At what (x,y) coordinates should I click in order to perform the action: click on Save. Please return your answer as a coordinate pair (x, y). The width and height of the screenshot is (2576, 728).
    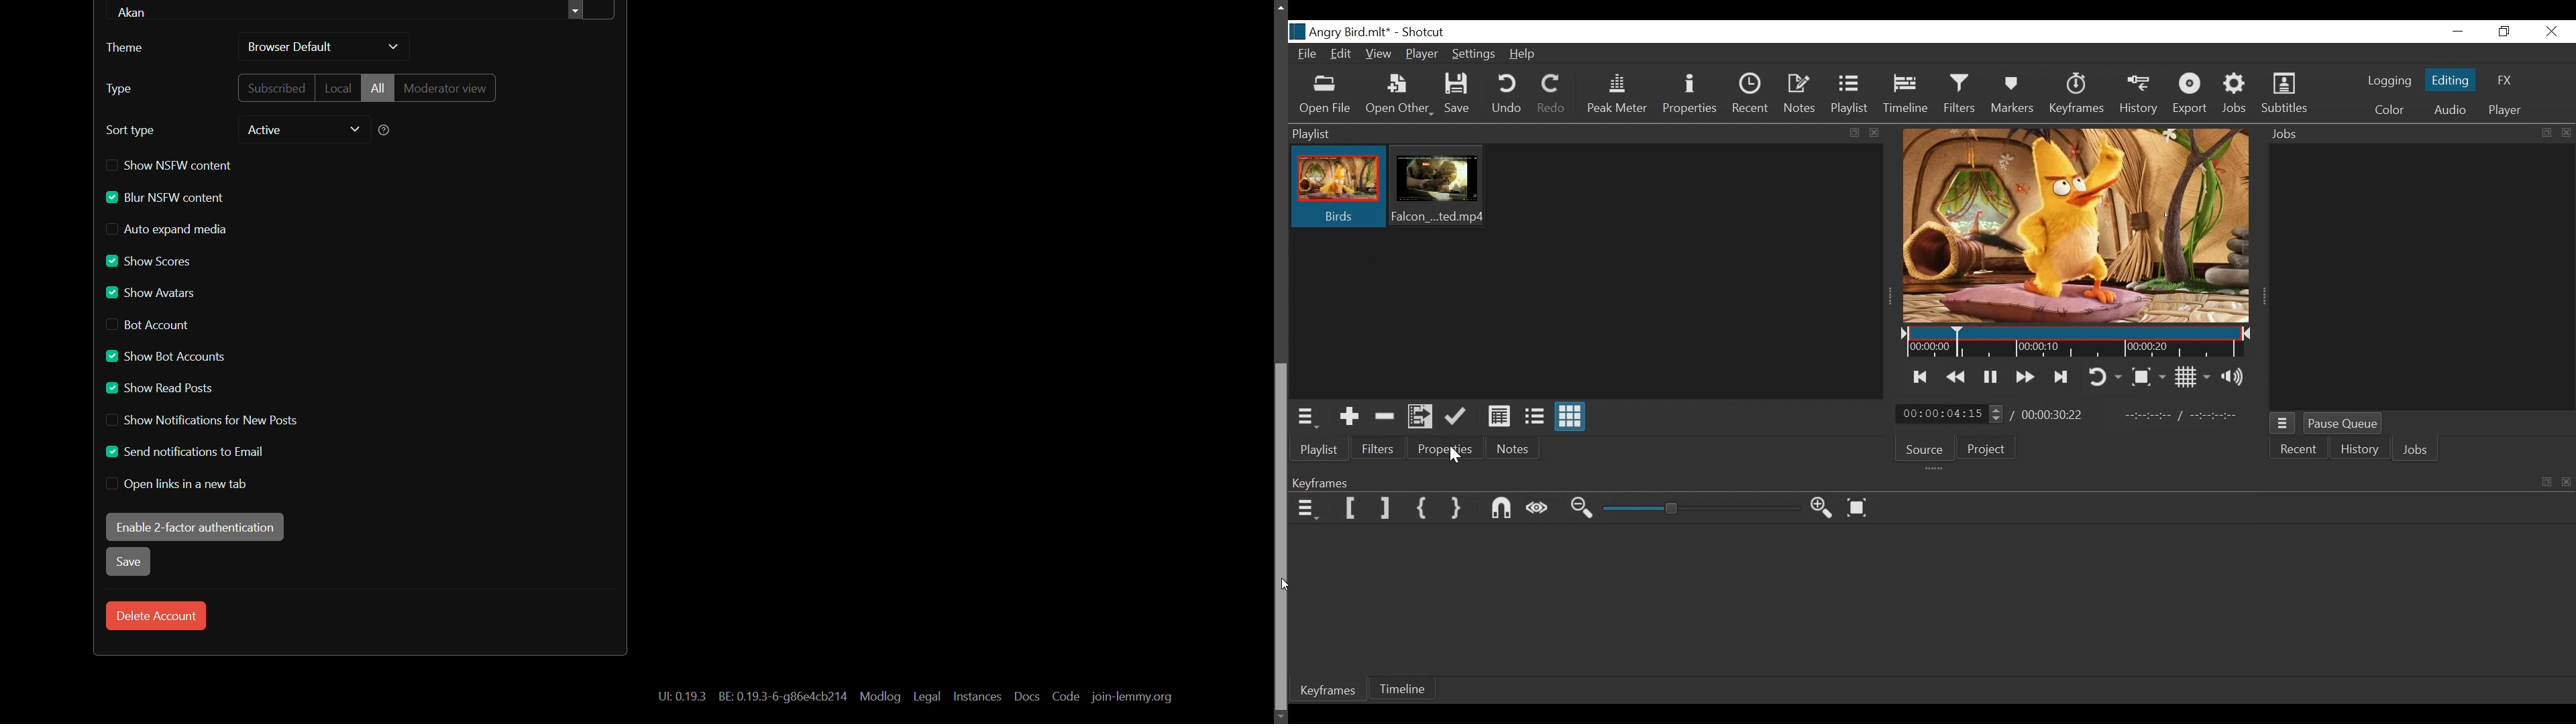
    Looking at the image, I should click on (1459, 95).